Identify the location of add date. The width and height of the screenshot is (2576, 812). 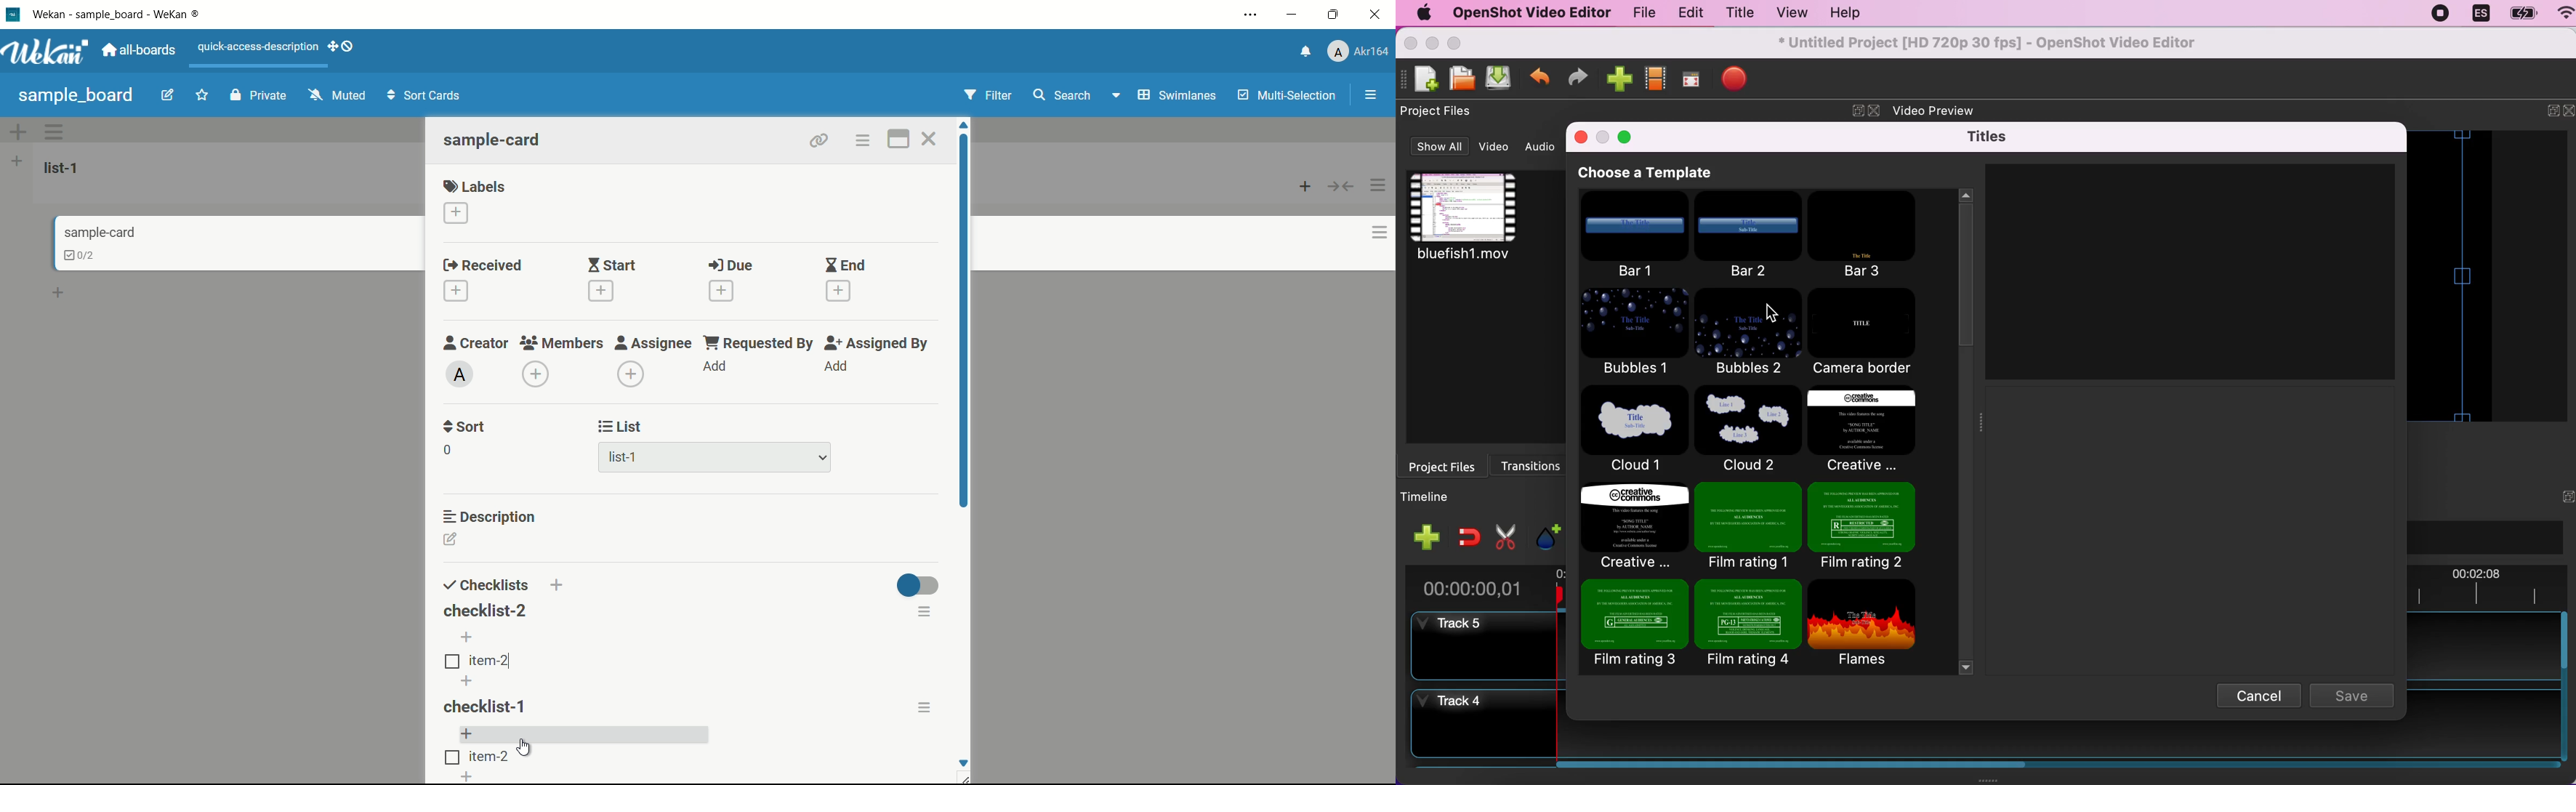
(720, 291).